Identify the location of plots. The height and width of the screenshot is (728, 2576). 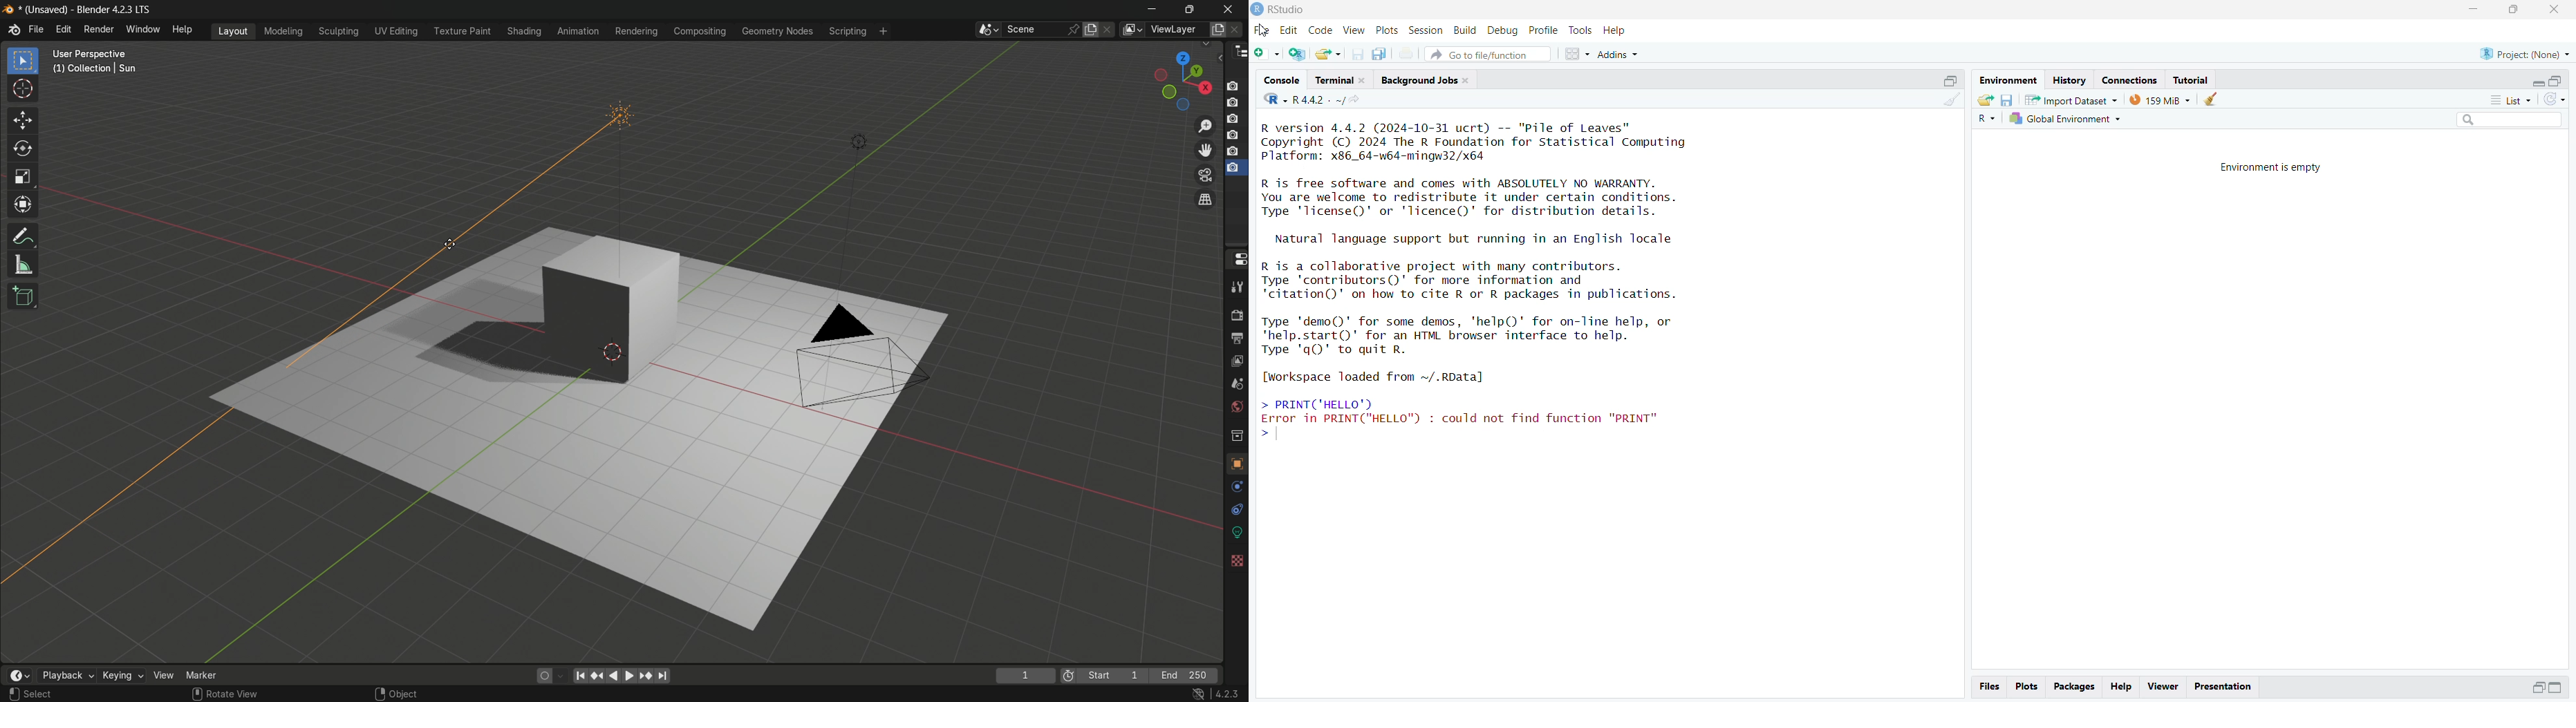
(2026, 687).